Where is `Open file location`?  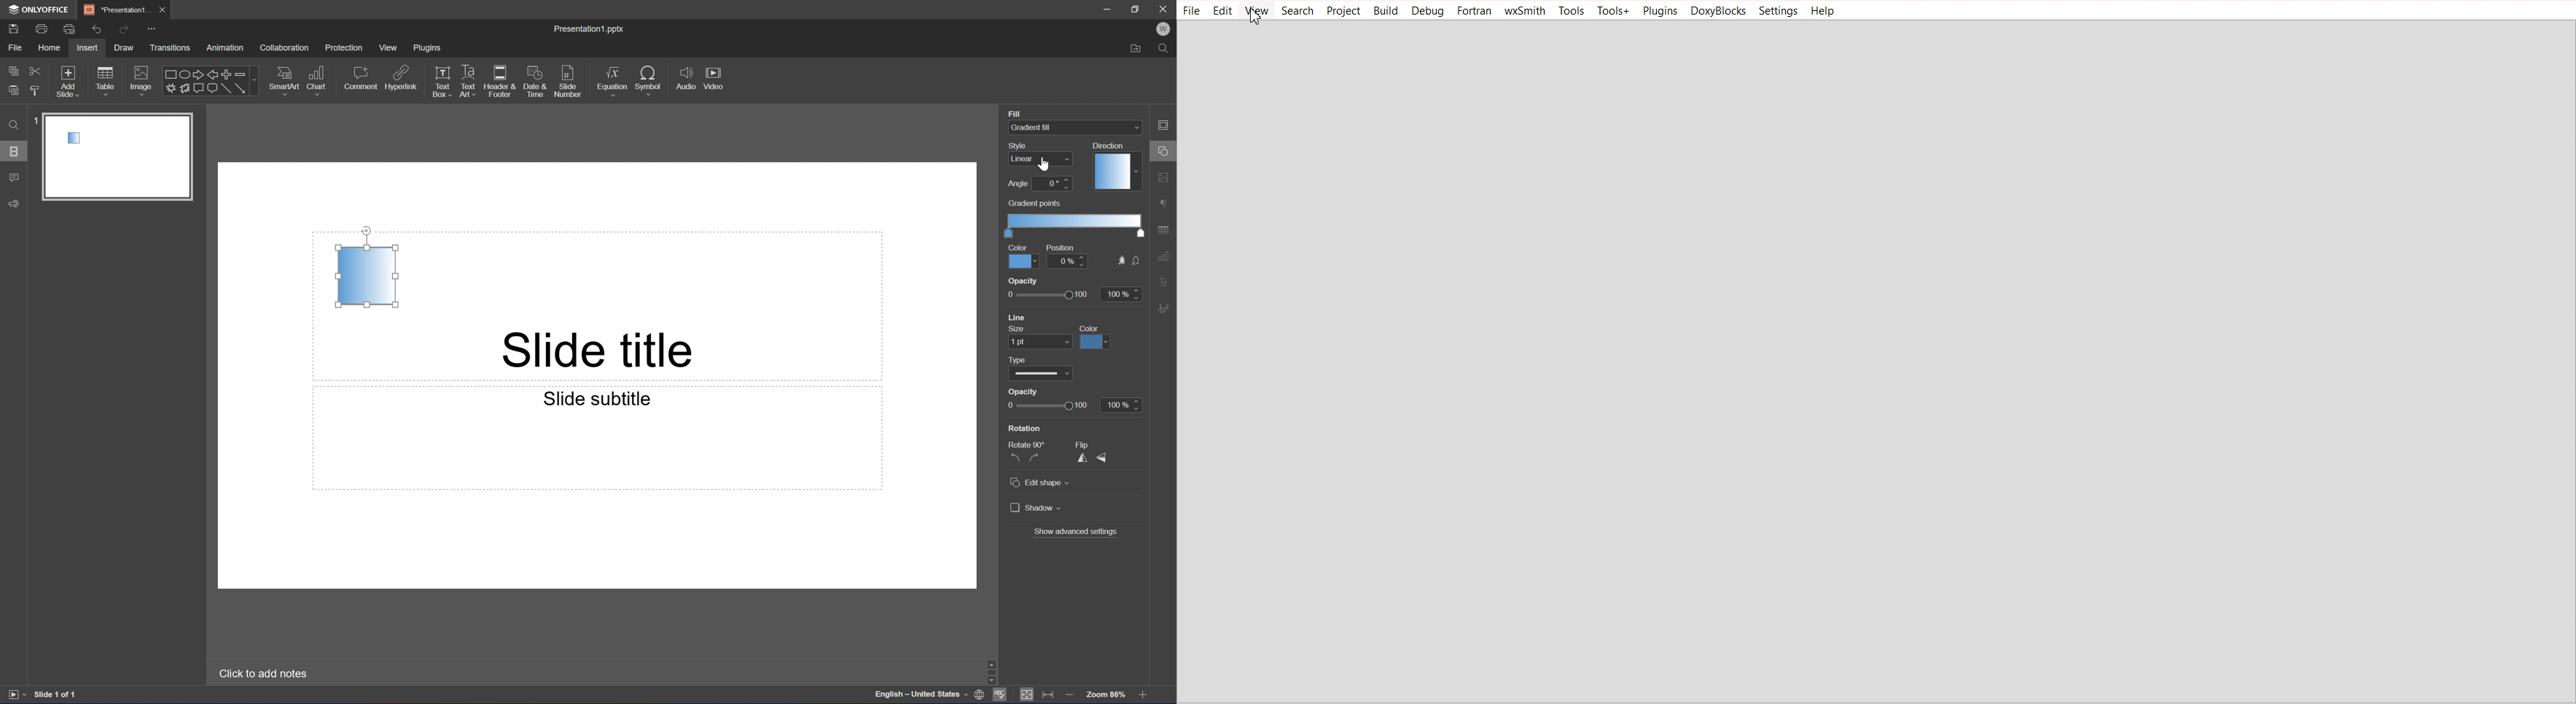 Open file location is located at coordinates (1136, 50).